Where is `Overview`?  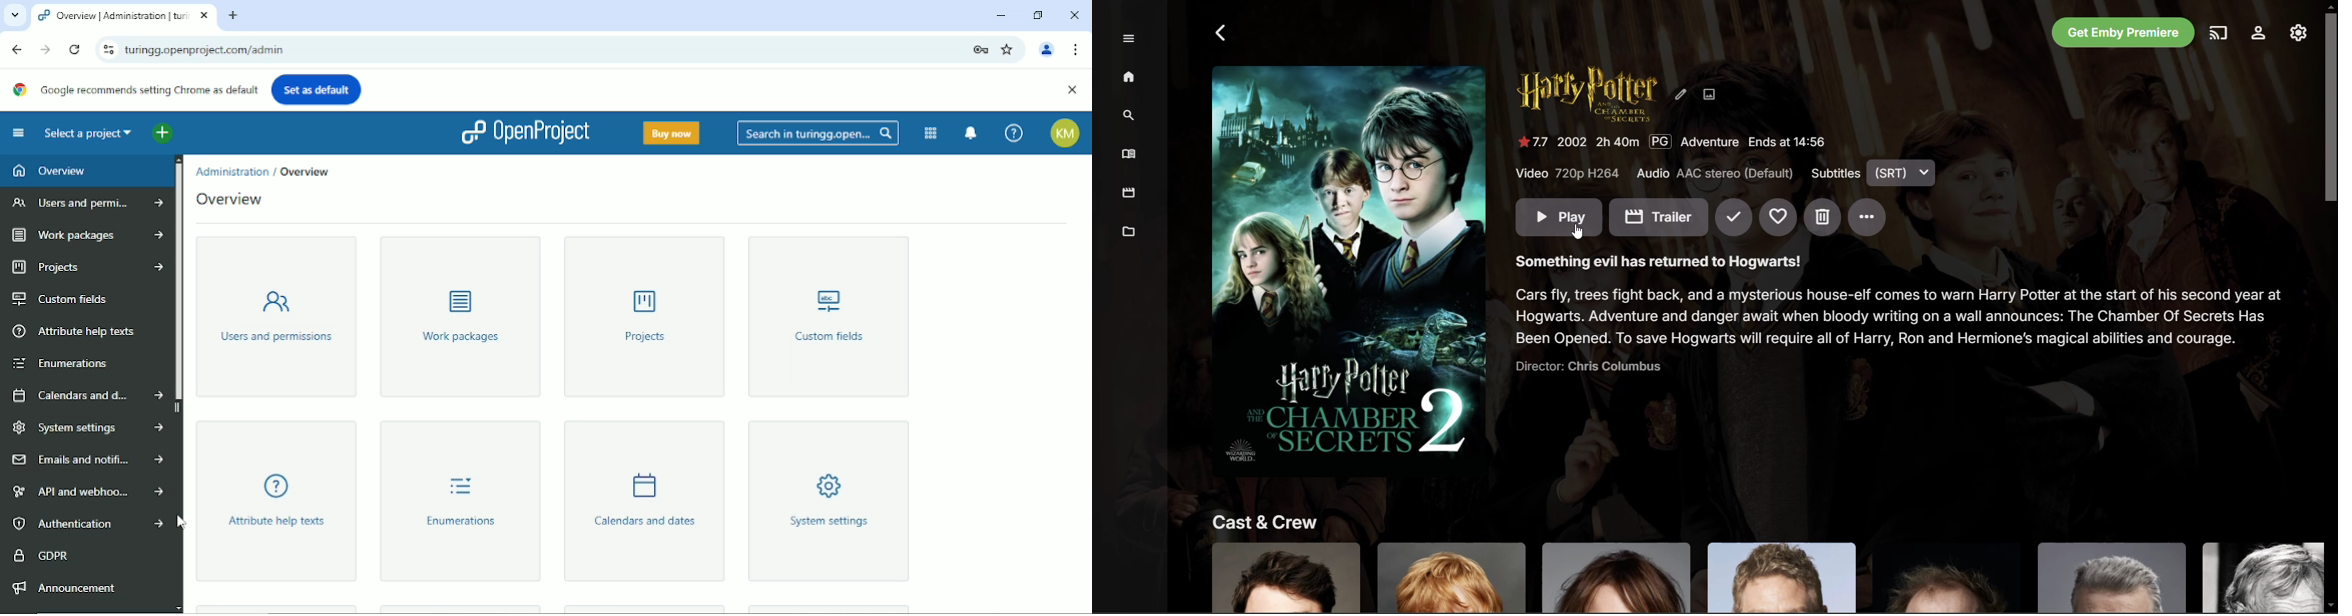
Overview is located at coordinates (232, 201).